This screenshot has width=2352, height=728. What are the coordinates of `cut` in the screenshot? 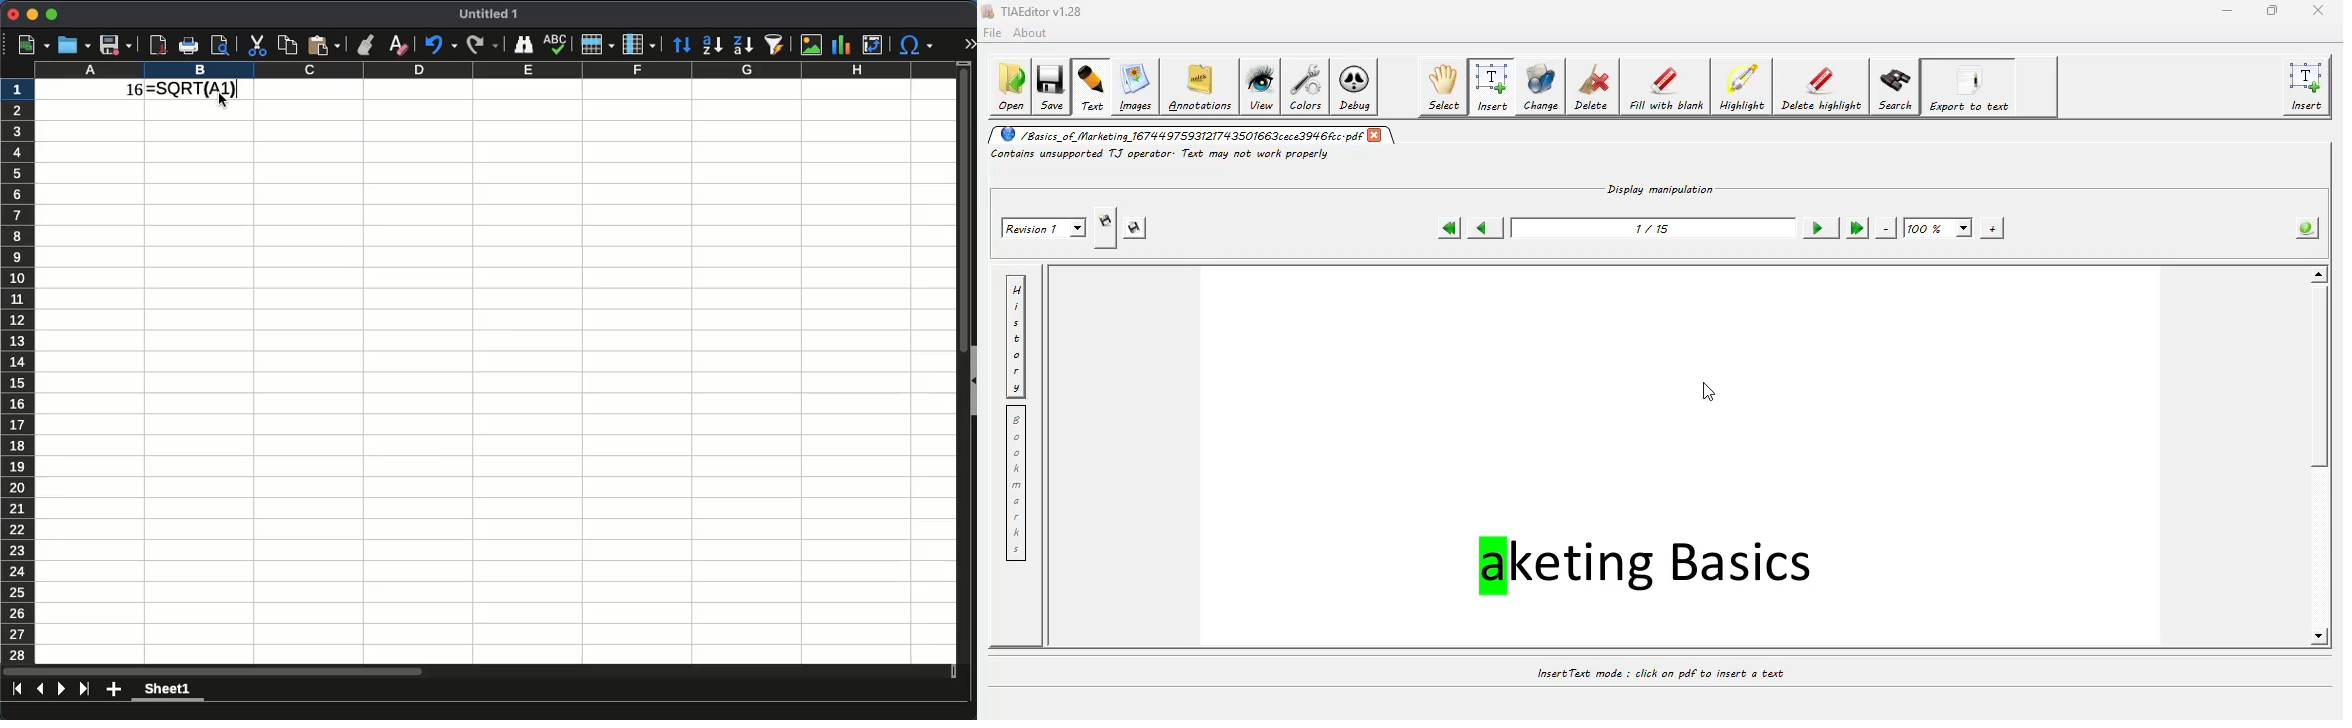 It's located at (256, 46).